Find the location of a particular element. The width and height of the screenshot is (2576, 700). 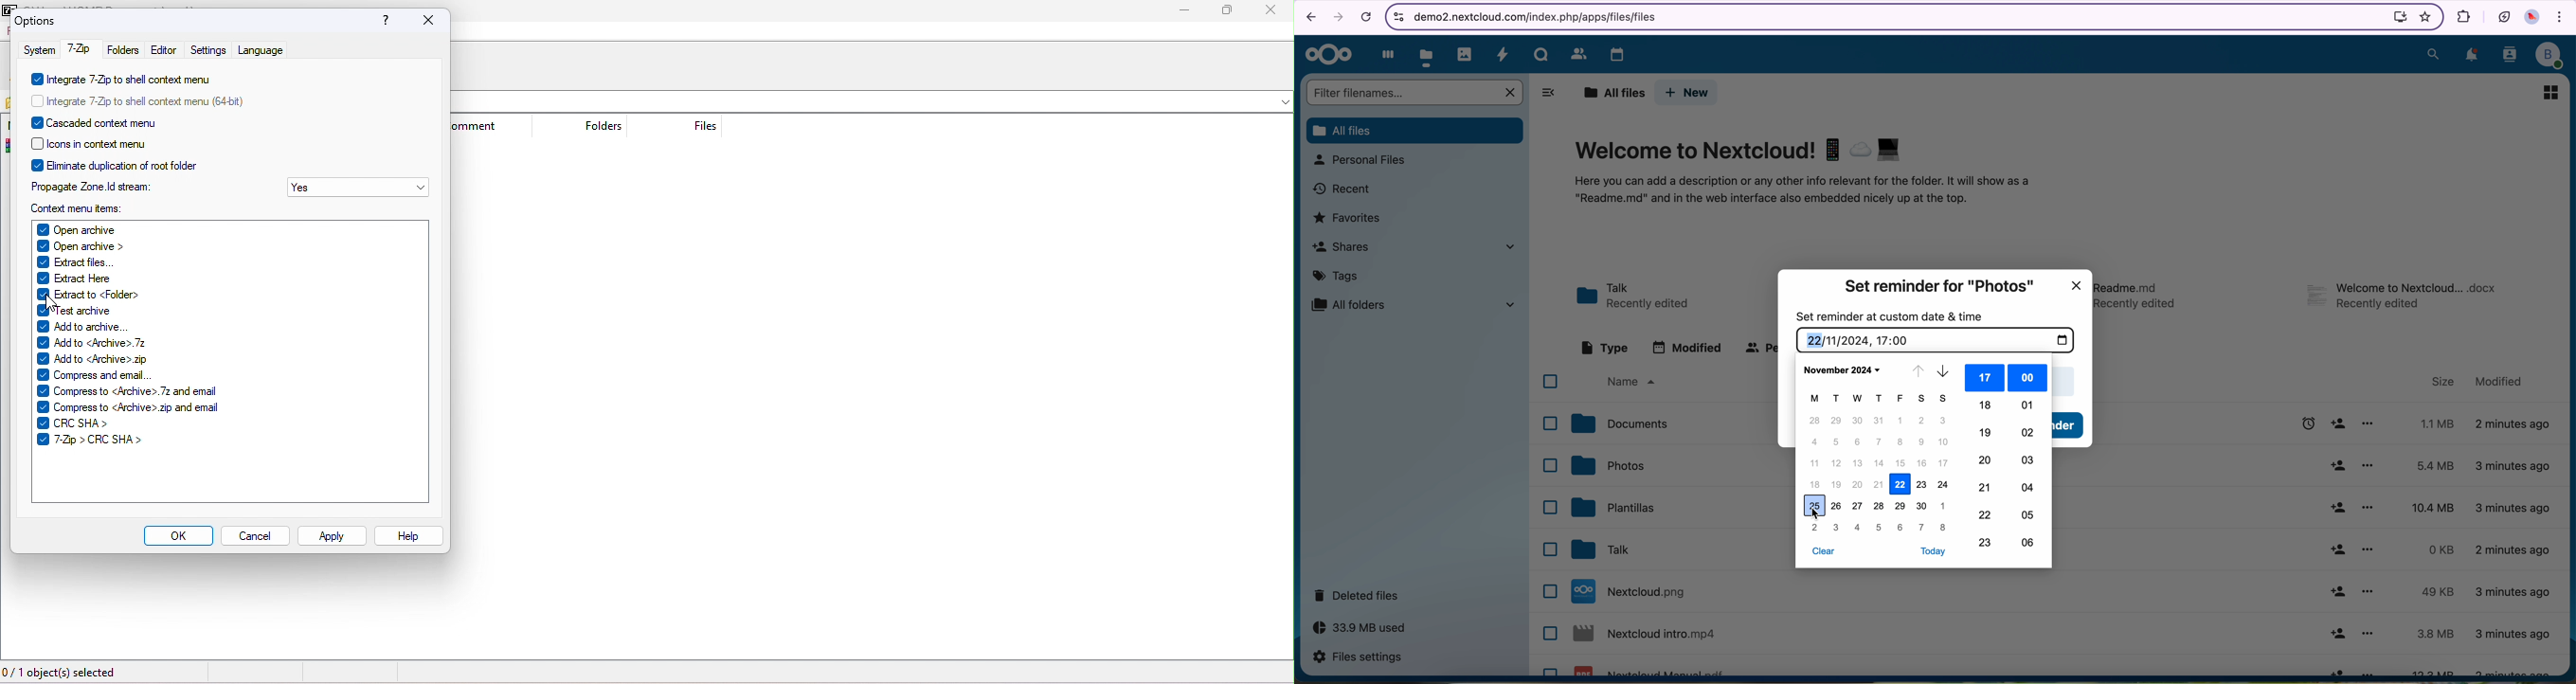

4 is located at coordinates (1816, 442).